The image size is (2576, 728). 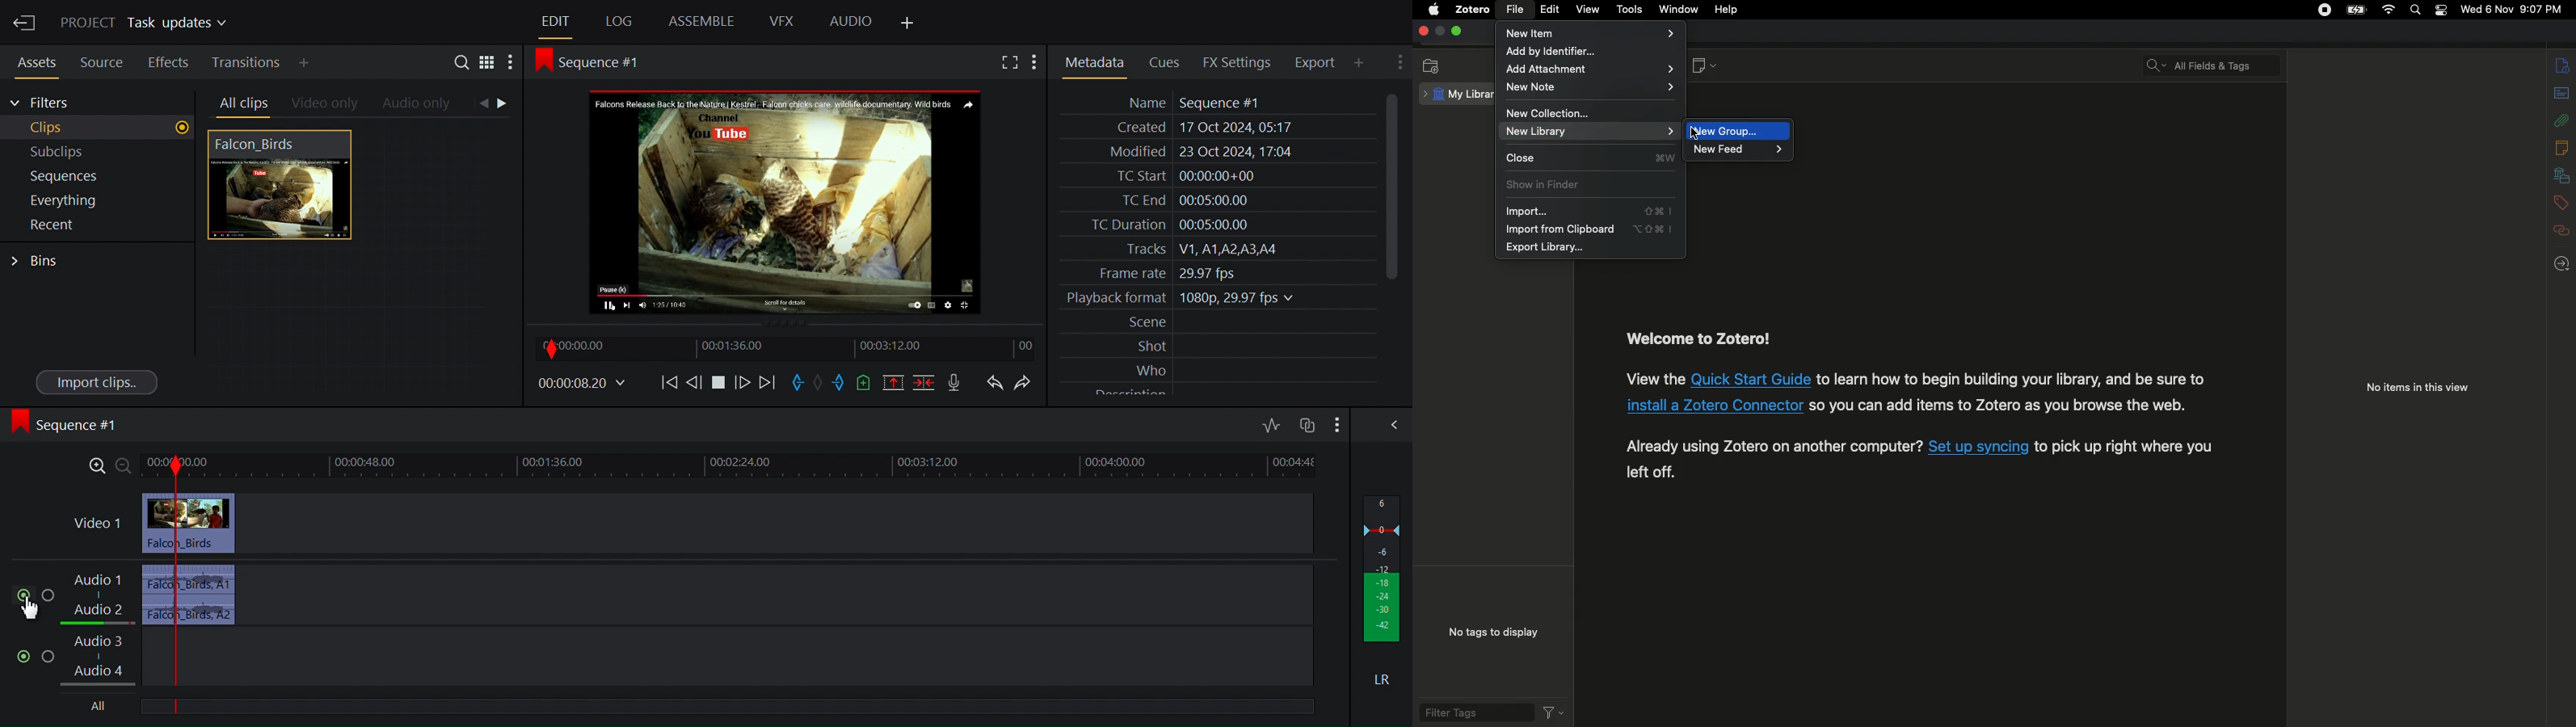 I want to click on Edit, so click(x=557, y=22).